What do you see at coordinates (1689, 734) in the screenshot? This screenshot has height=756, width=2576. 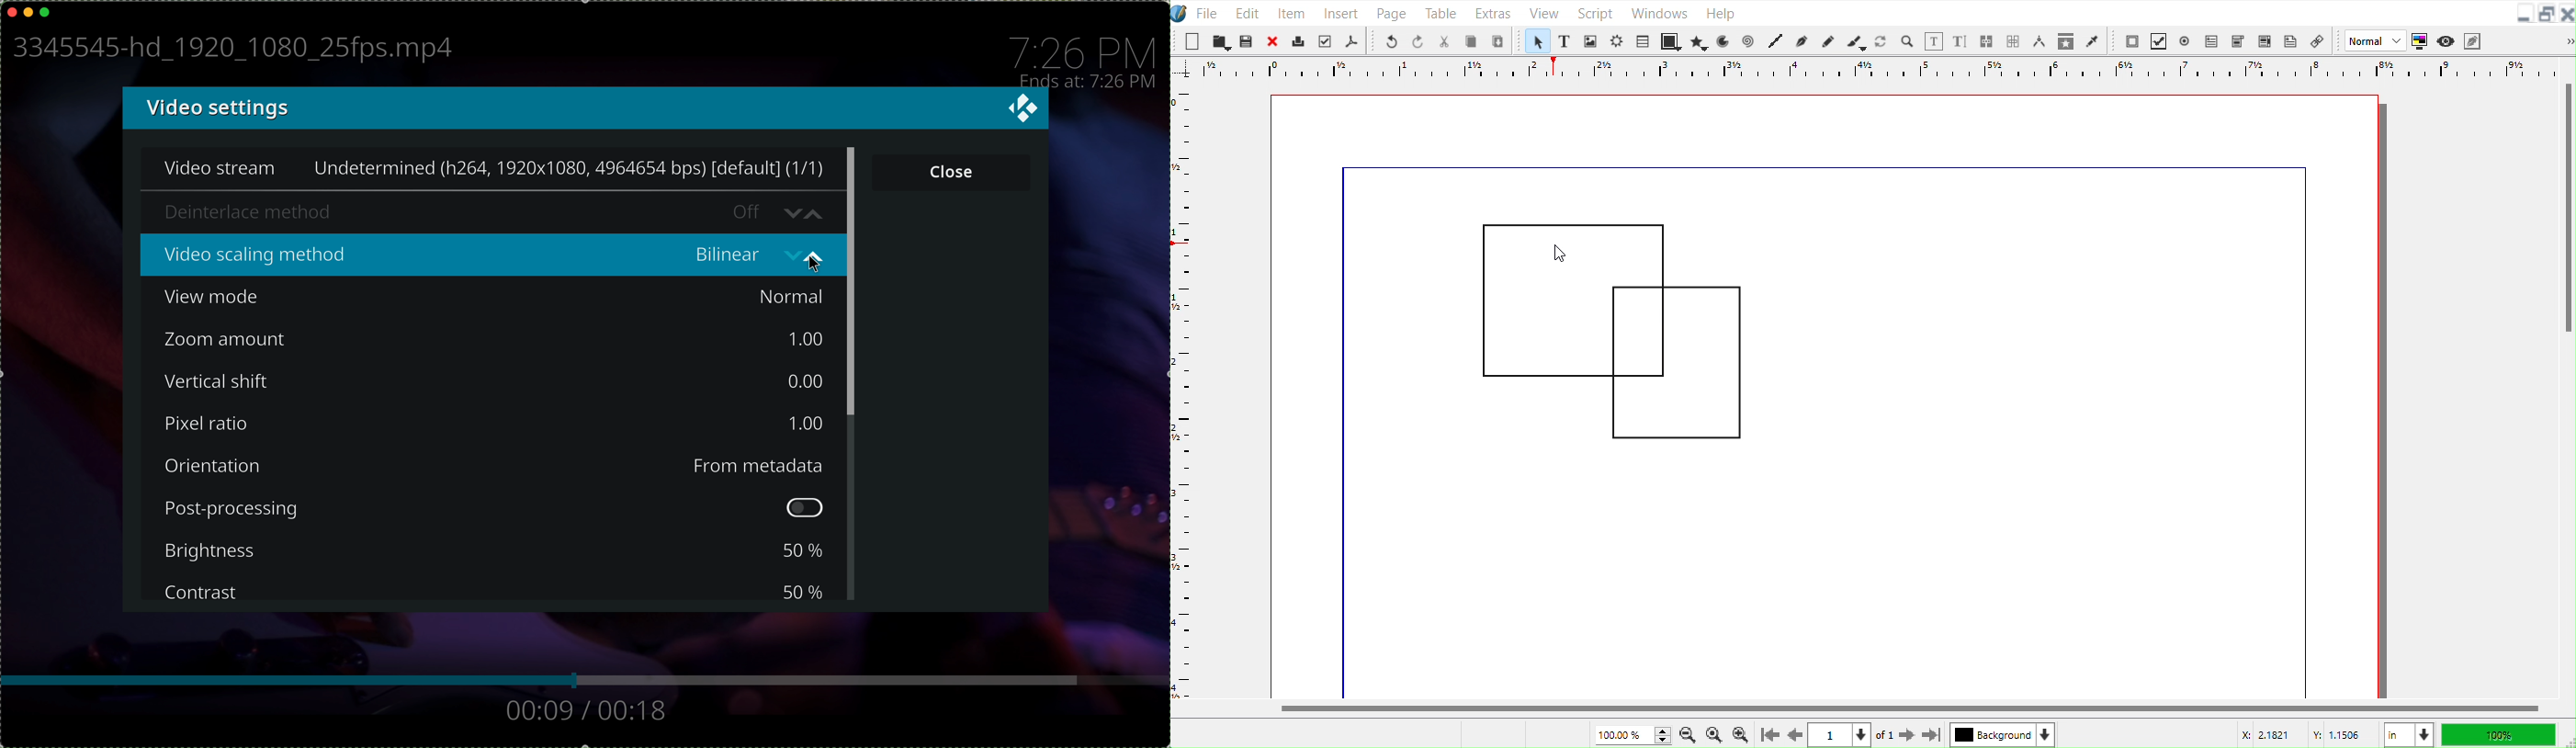 I see `Zoom Out` at bounding box center [1689, 734].